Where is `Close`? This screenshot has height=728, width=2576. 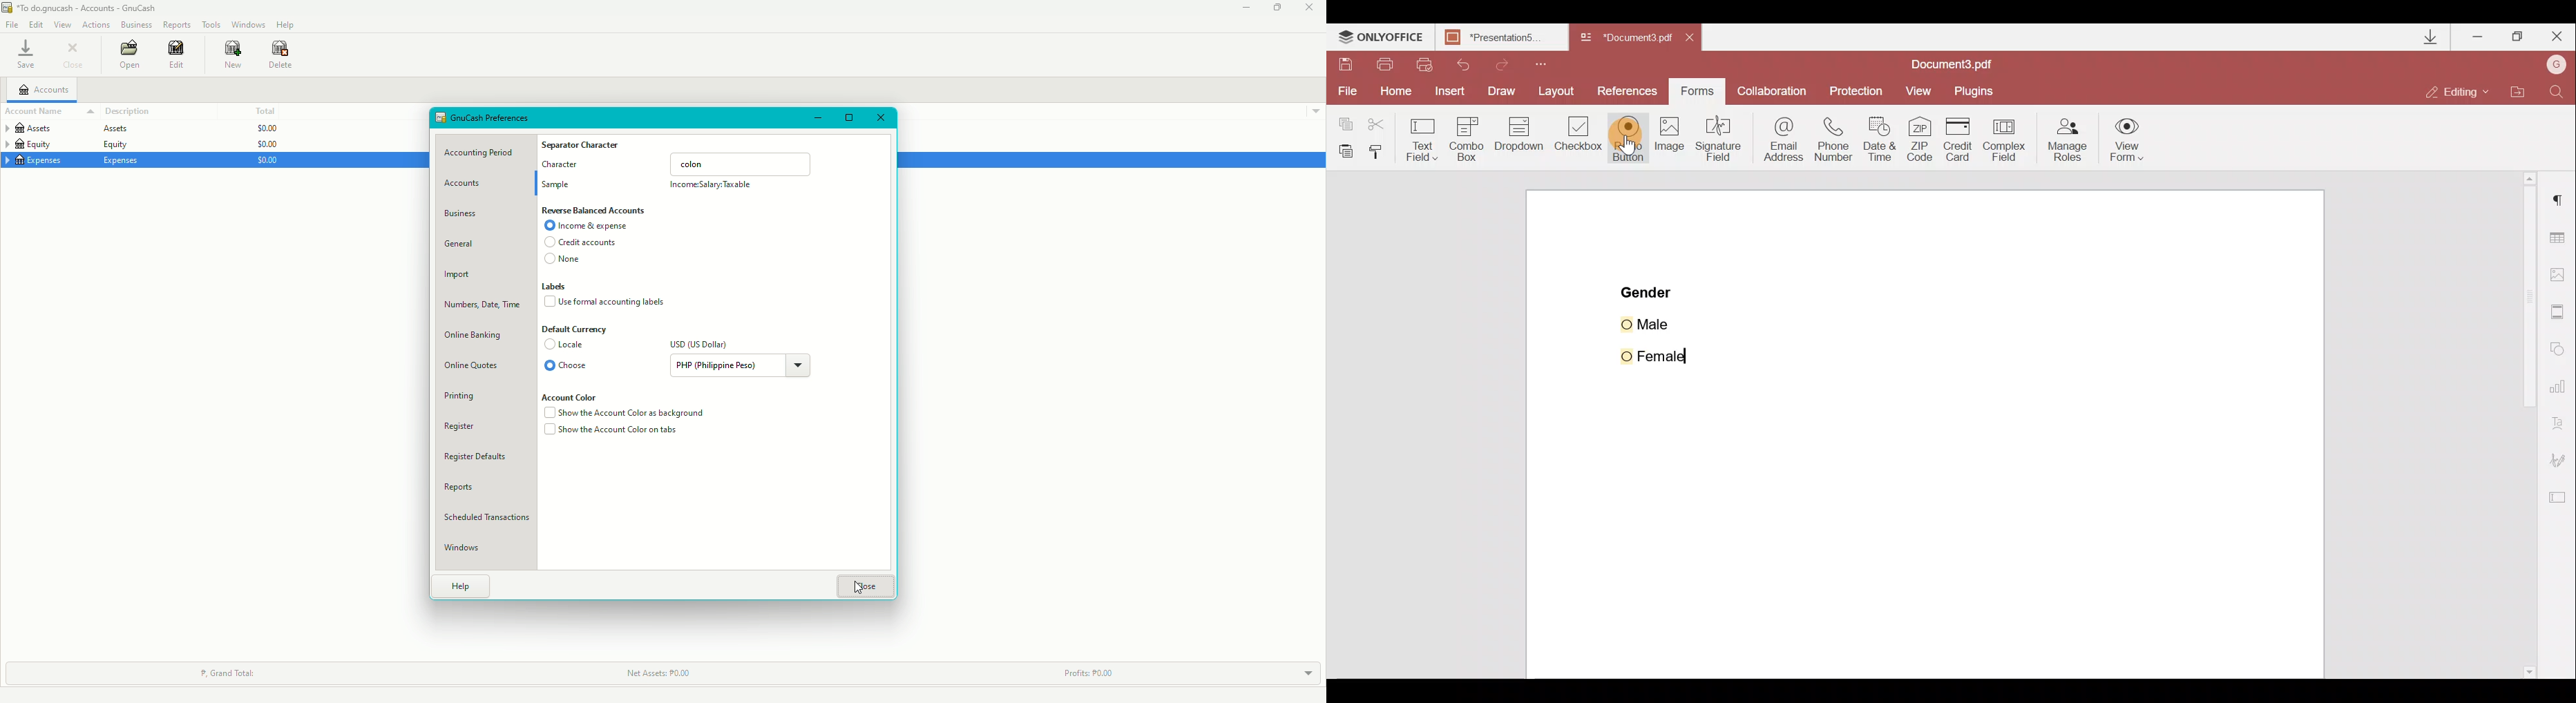 Close is located at coordinates (2558, 37).